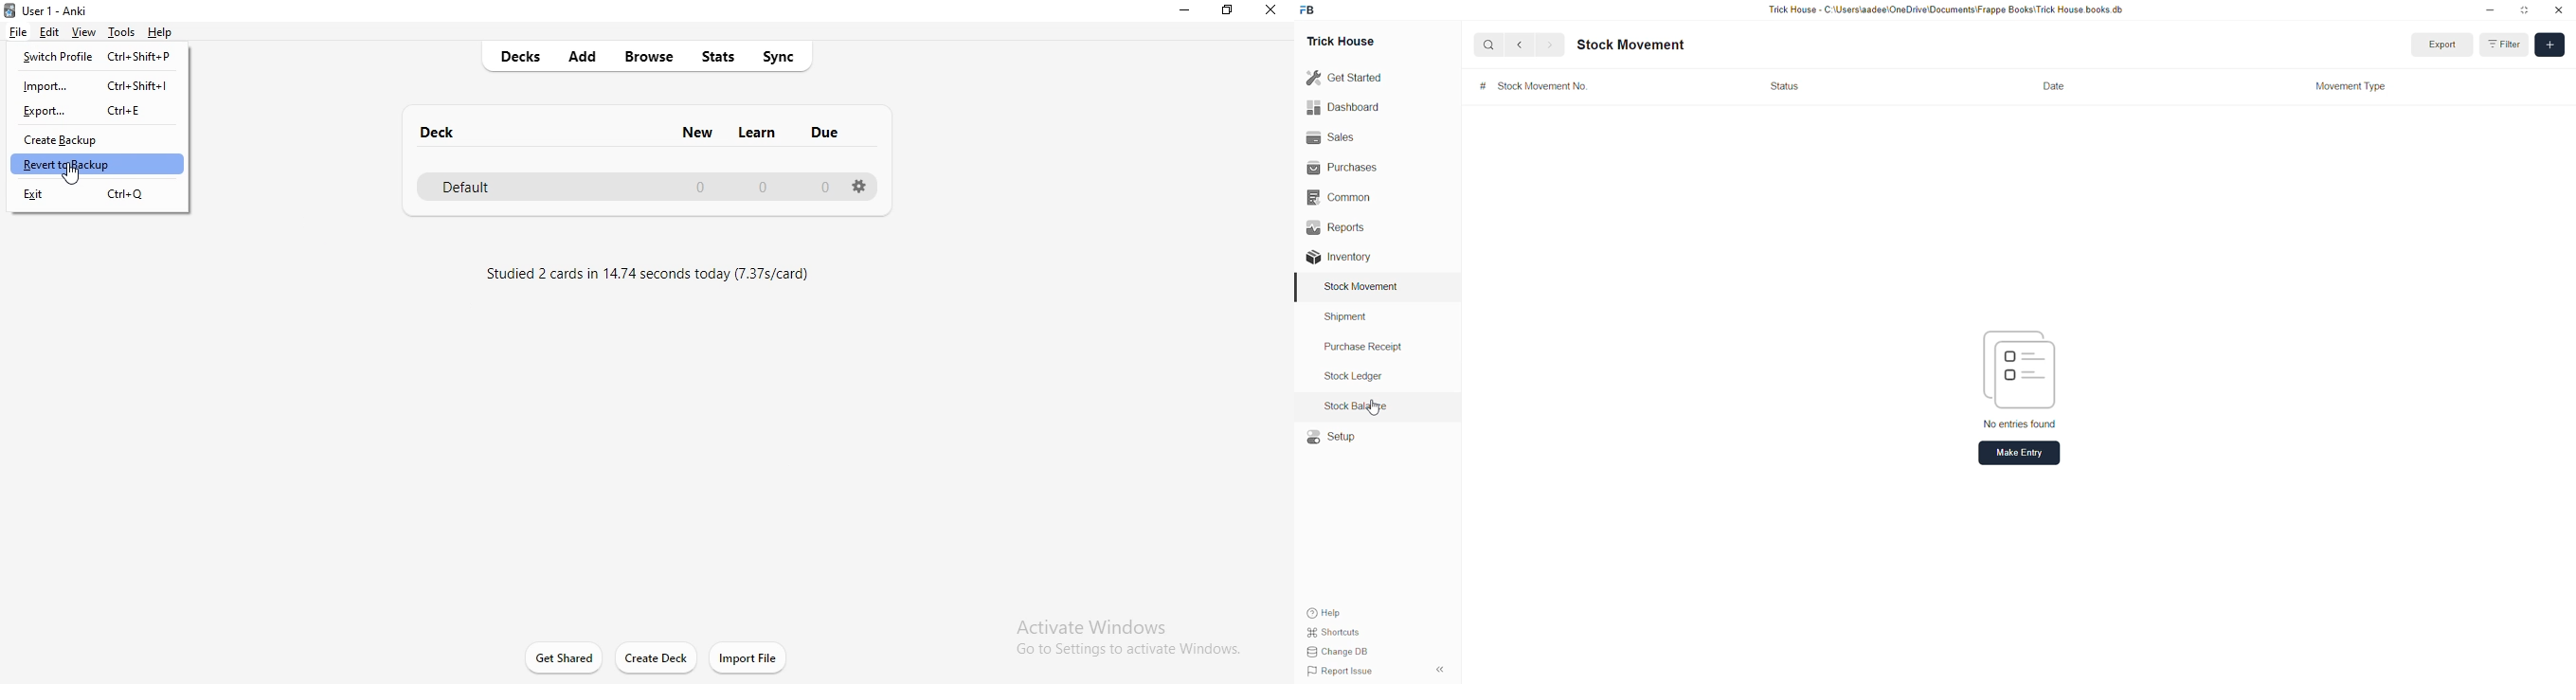 Image resolution: width=2576 pixels, height=700 pixels. What do you see at coordinates (1946, 11) in the screenshot?
I see `Trick House - C:\Users\aadee\OneDrive\Documents\Frappe Books\Trick House books.db` at bounding box center [1946, 11].